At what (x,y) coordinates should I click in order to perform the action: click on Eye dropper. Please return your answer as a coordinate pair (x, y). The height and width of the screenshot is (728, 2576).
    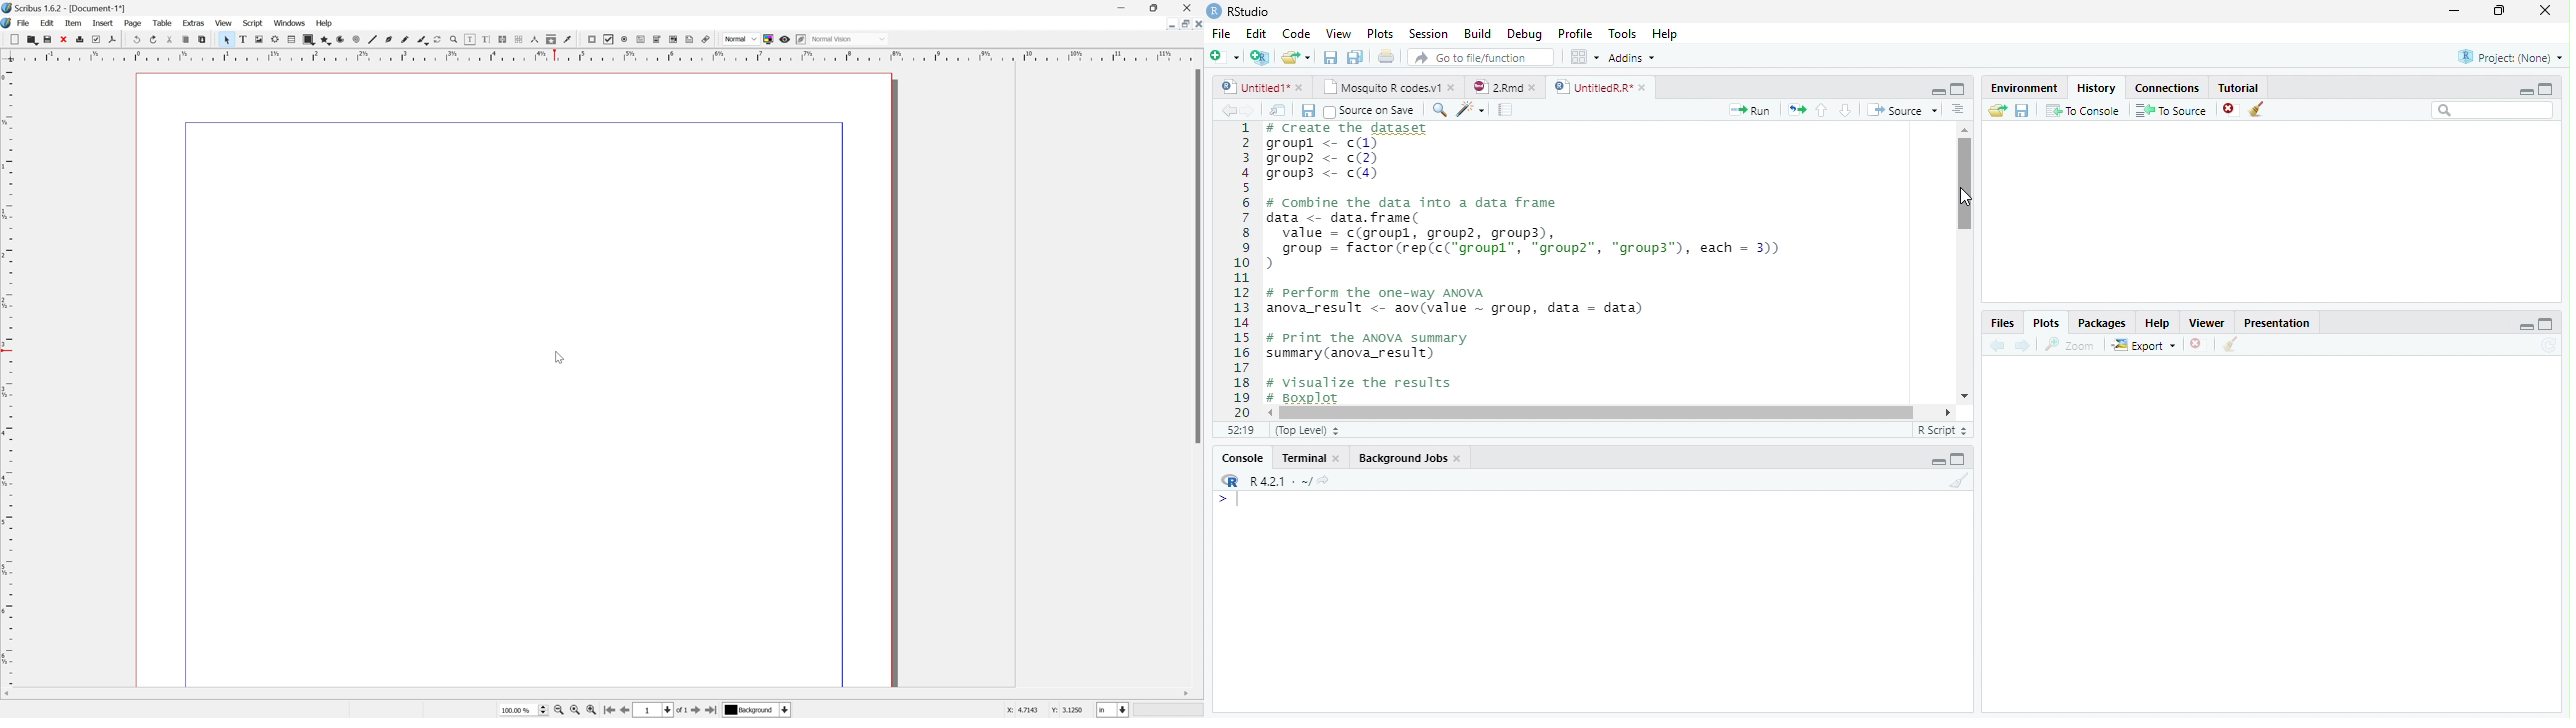
    Looking at the image, I should click on (569, 40).